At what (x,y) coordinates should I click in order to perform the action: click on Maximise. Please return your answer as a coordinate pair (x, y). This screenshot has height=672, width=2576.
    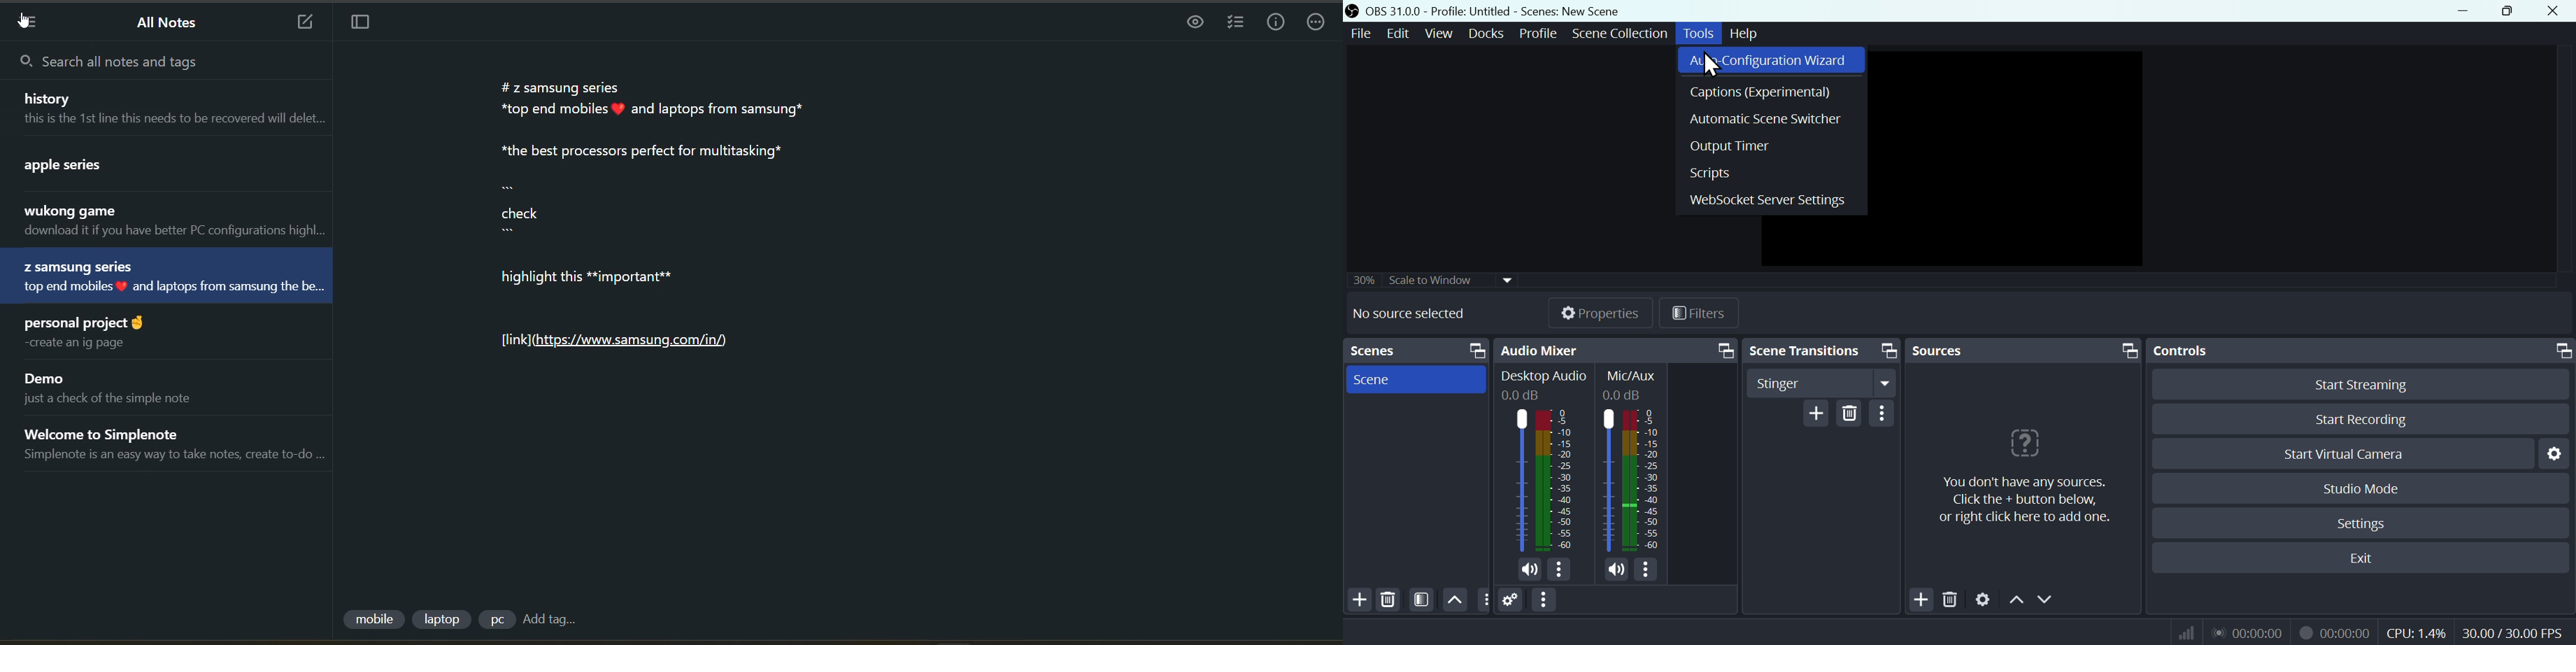
    Looking at the image, I should click on (2511, 11).